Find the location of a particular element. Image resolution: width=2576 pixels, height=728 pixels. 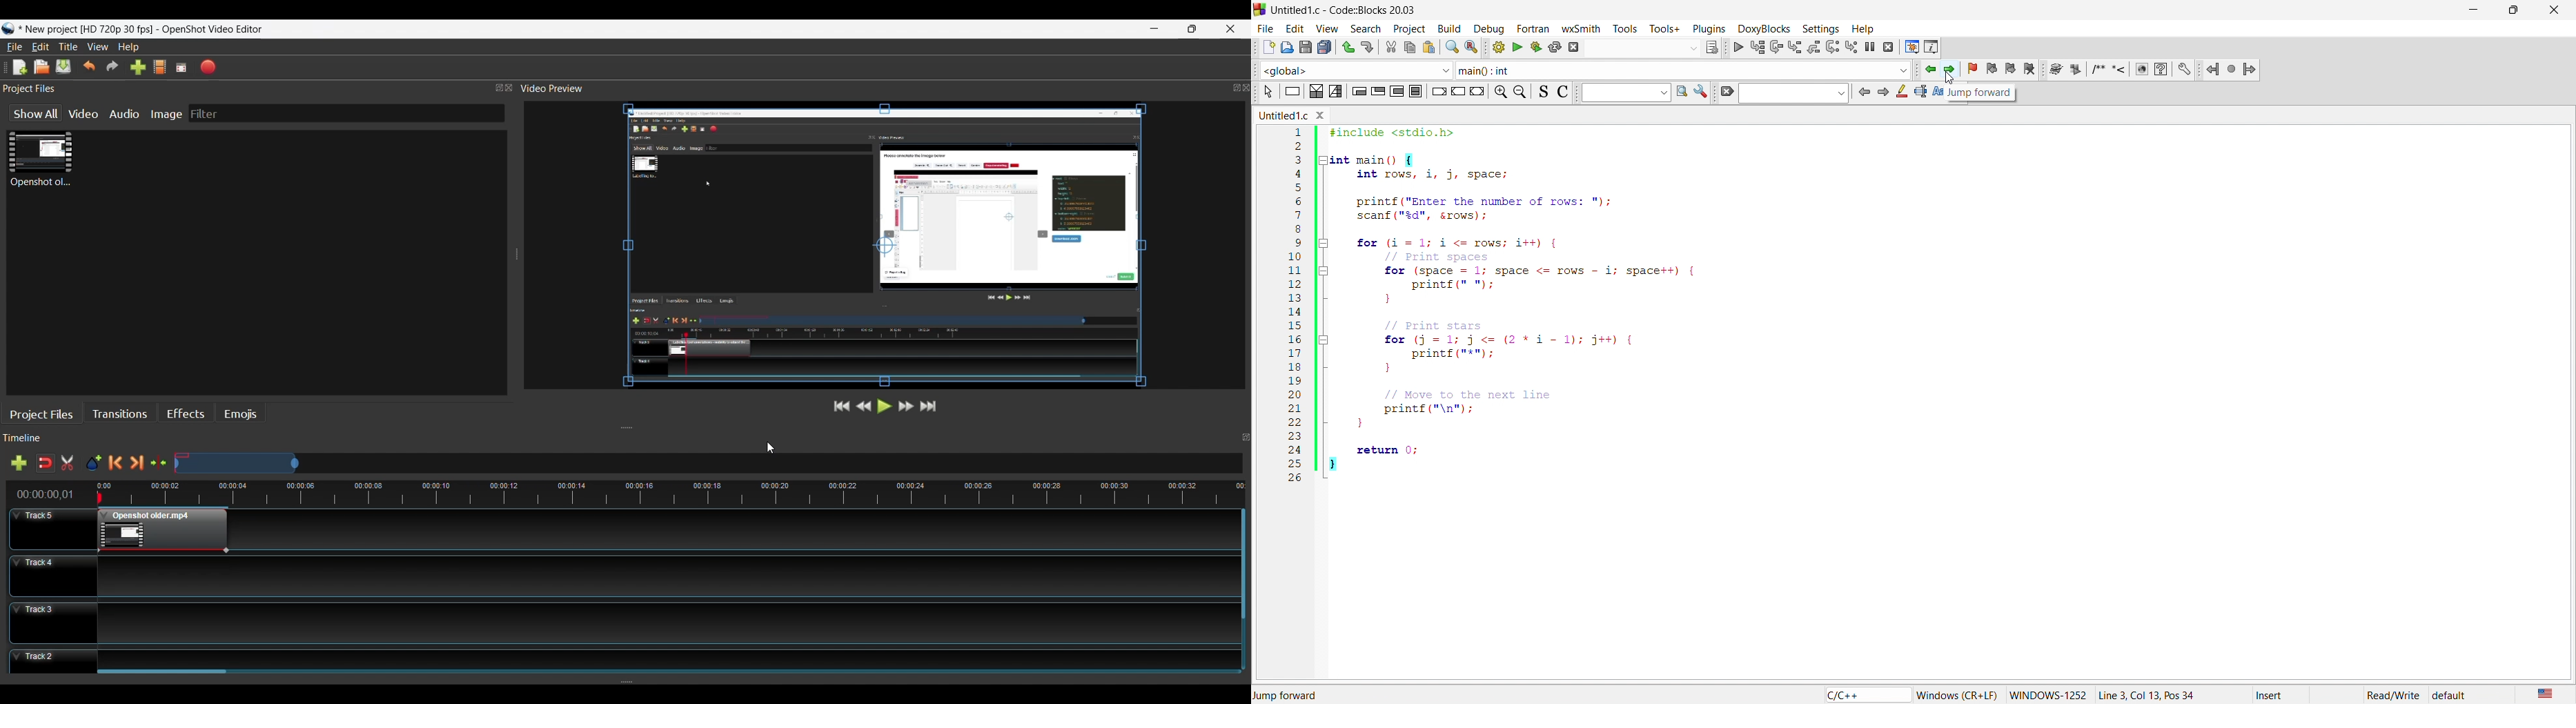

icon is located at coordinates (1291, 92).